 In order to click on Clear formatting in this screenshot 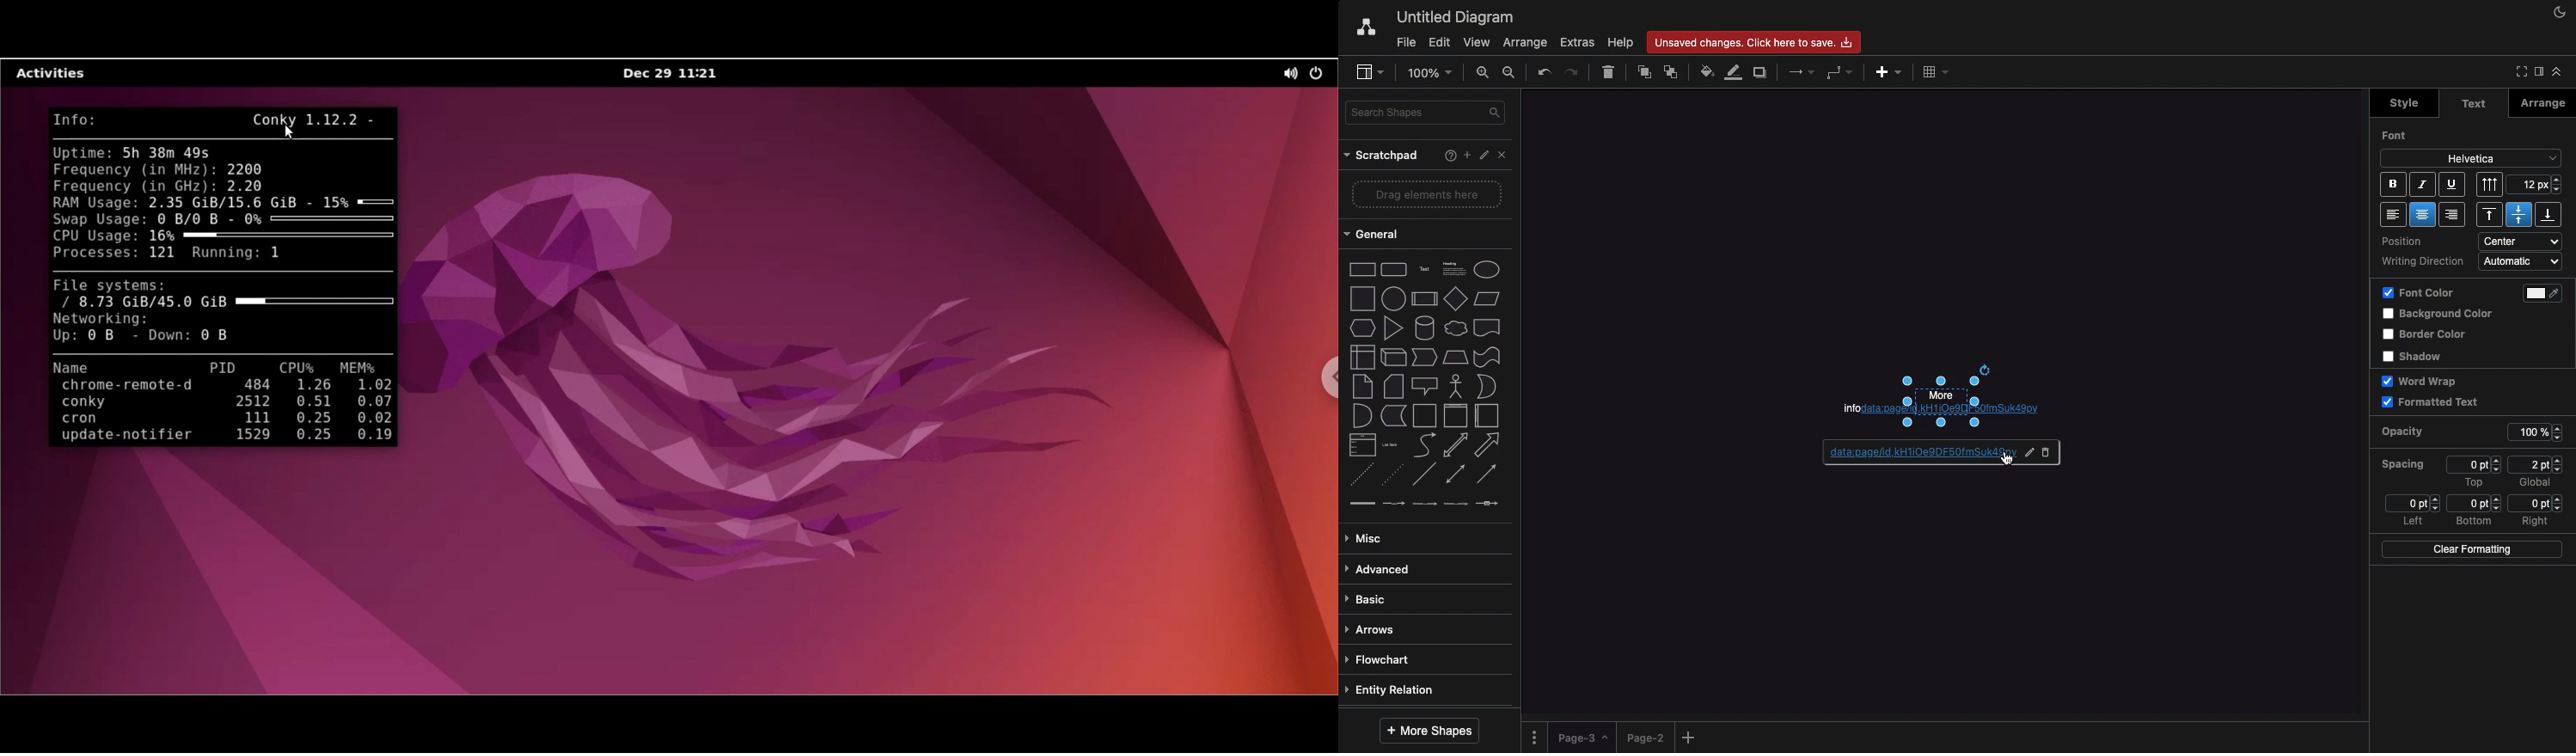, I will do `click(2470, 548)`.